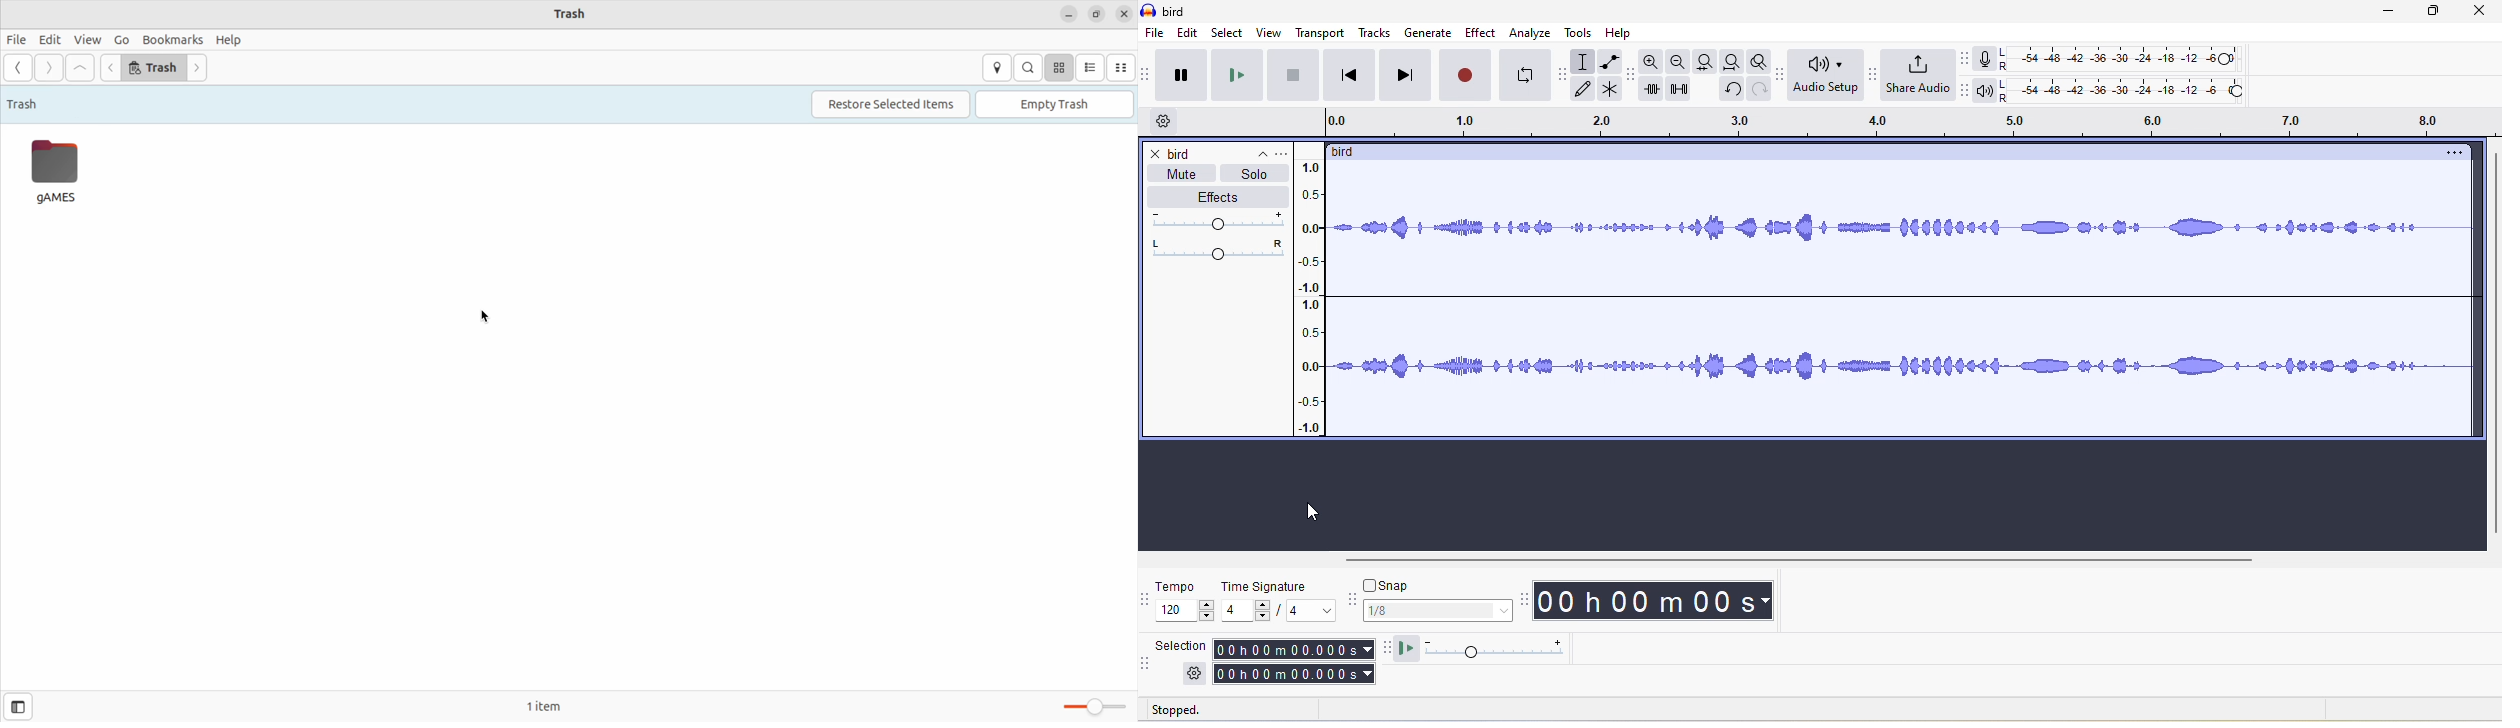 This screenshot has width=2520, height=728. What do you see at coordinates (1633, 78) in the screenshot?
I see `audacity edit toolbar` at bounding box center [1633, 78].